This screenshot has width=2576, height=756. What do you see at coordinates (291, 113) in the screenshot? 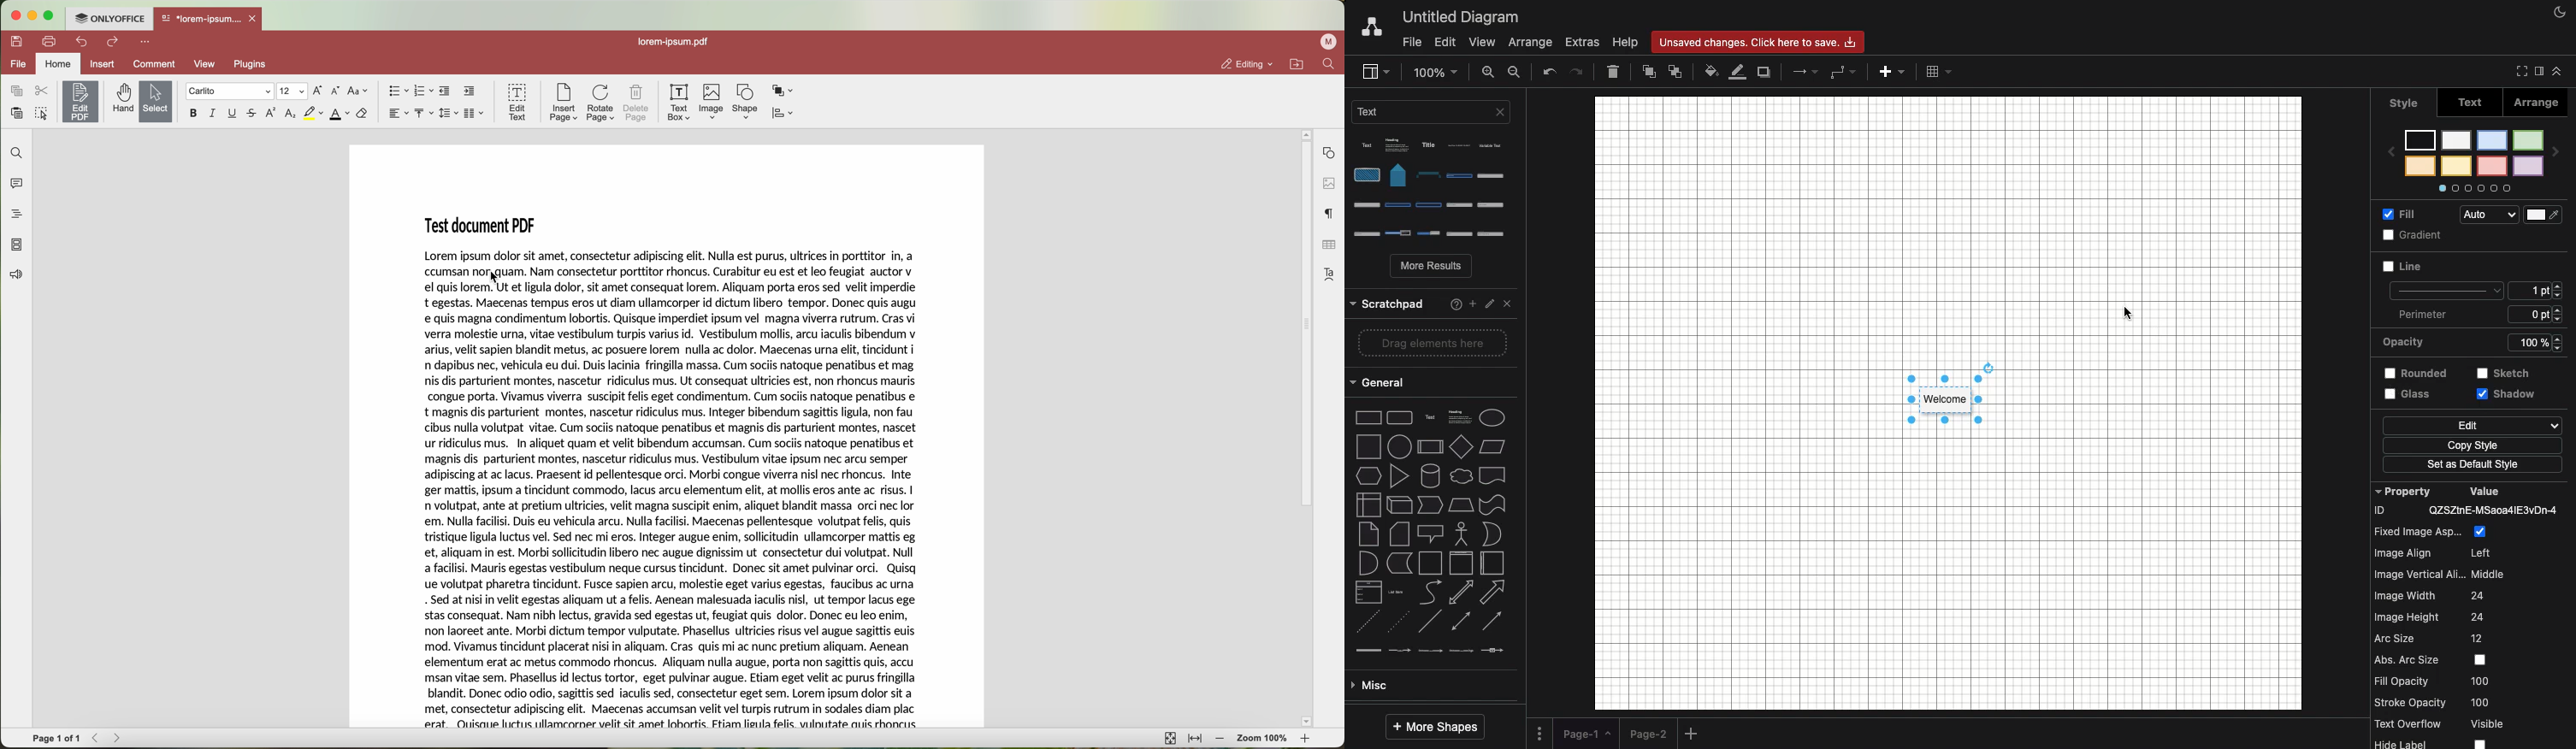
I see `subscript` at bounding box center [291, 113].